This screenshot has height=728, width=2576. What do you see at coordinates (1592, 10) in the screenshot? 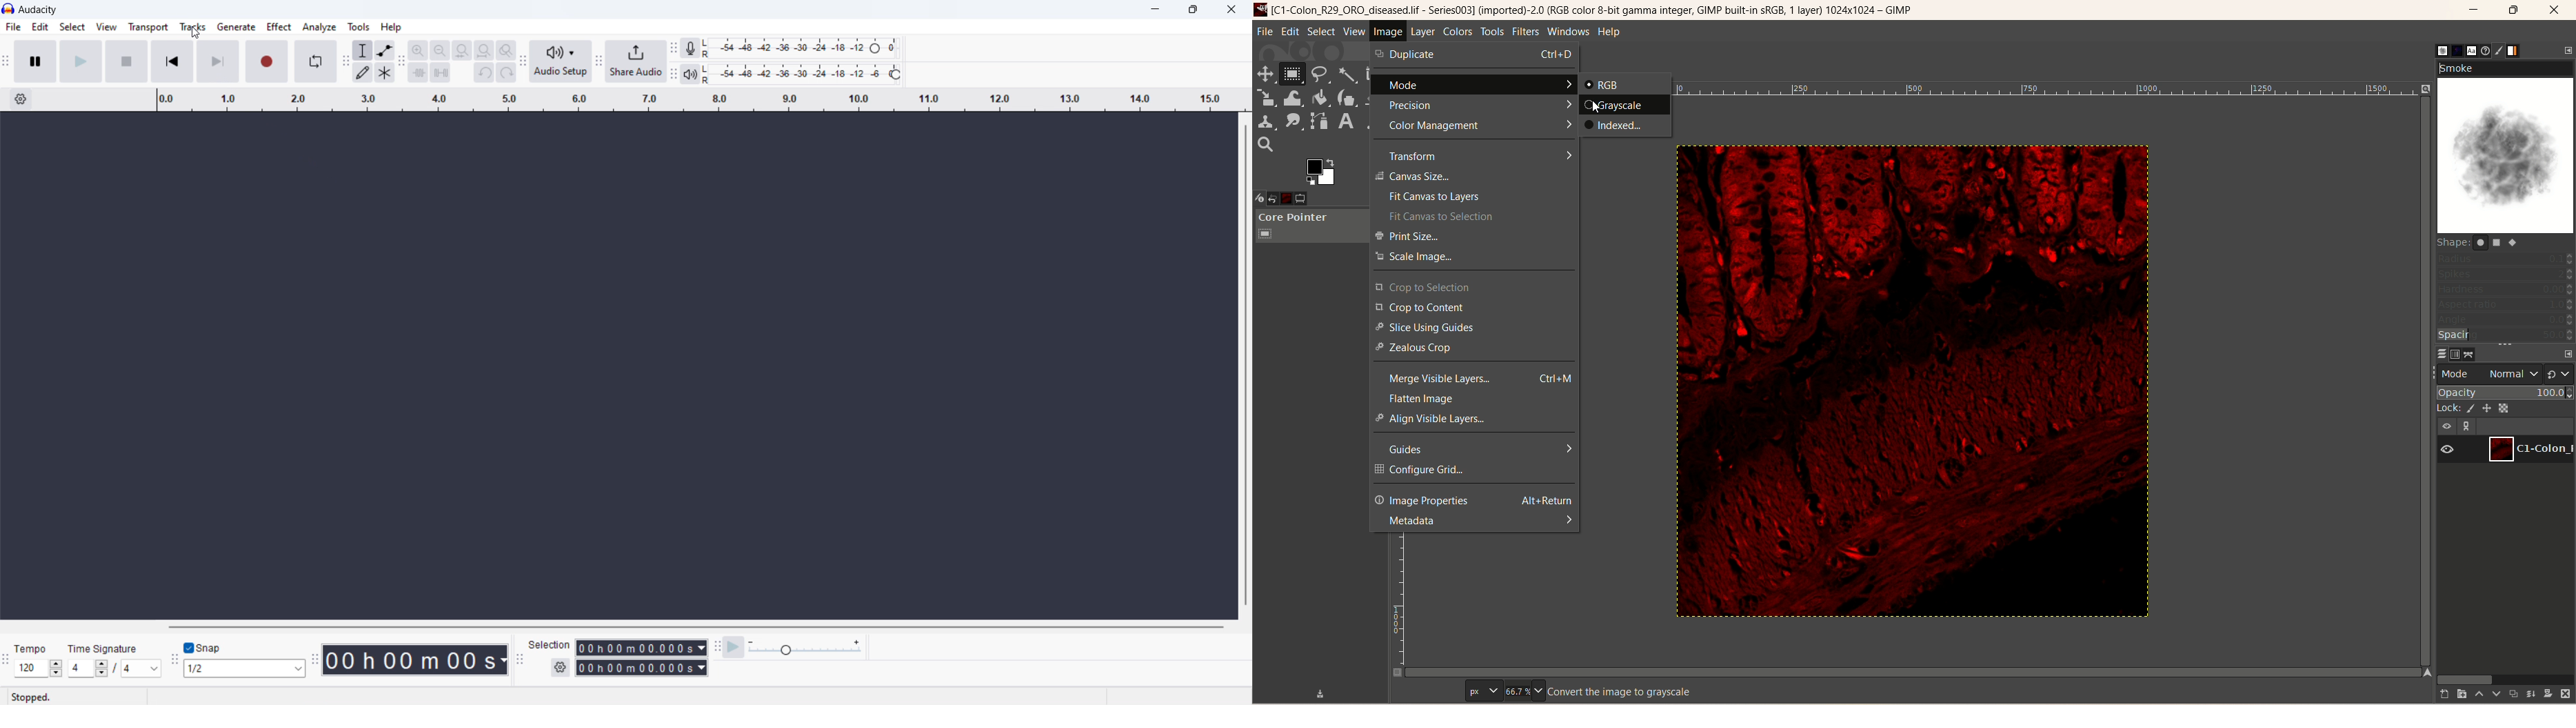
I see `title` at bounding box center [1592, 10].